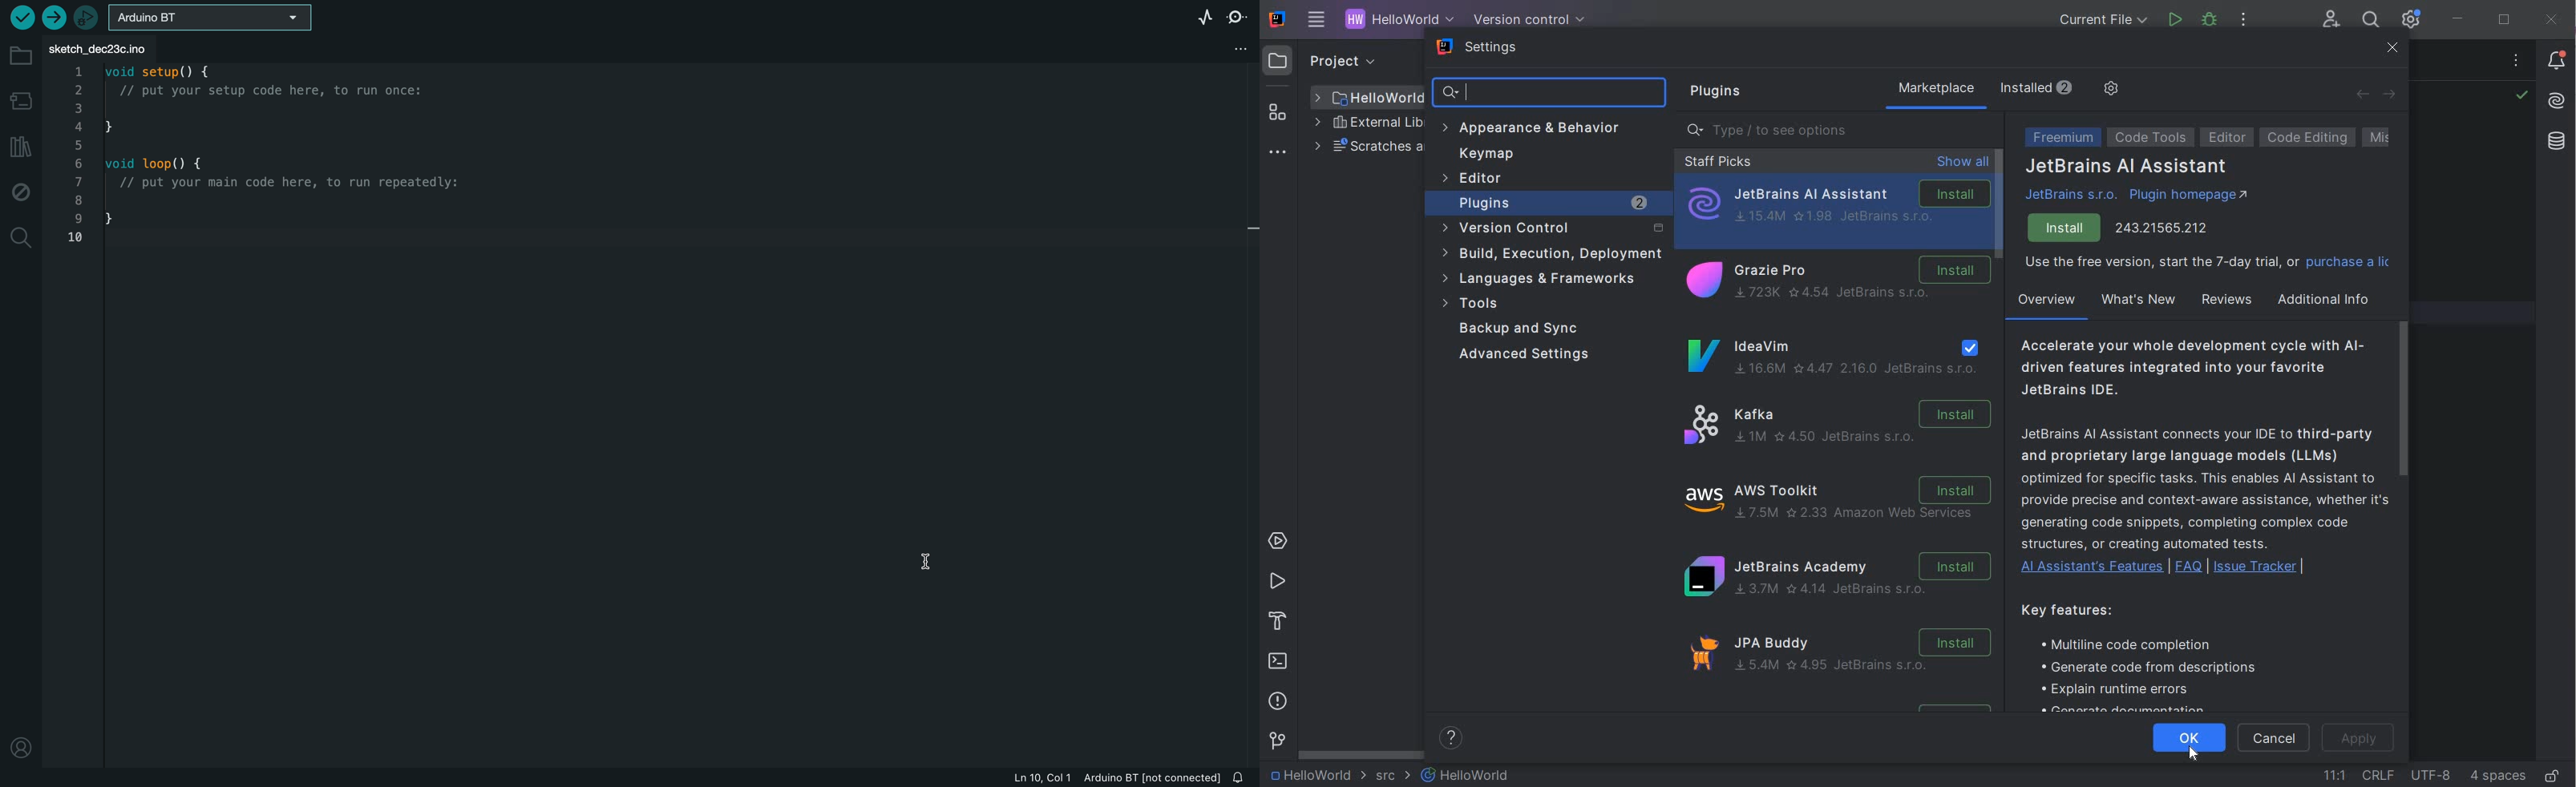  What do you see at coordinates (1486, 154) in the screenshot?
I see `keymap` at bounding box center [1486, 154].